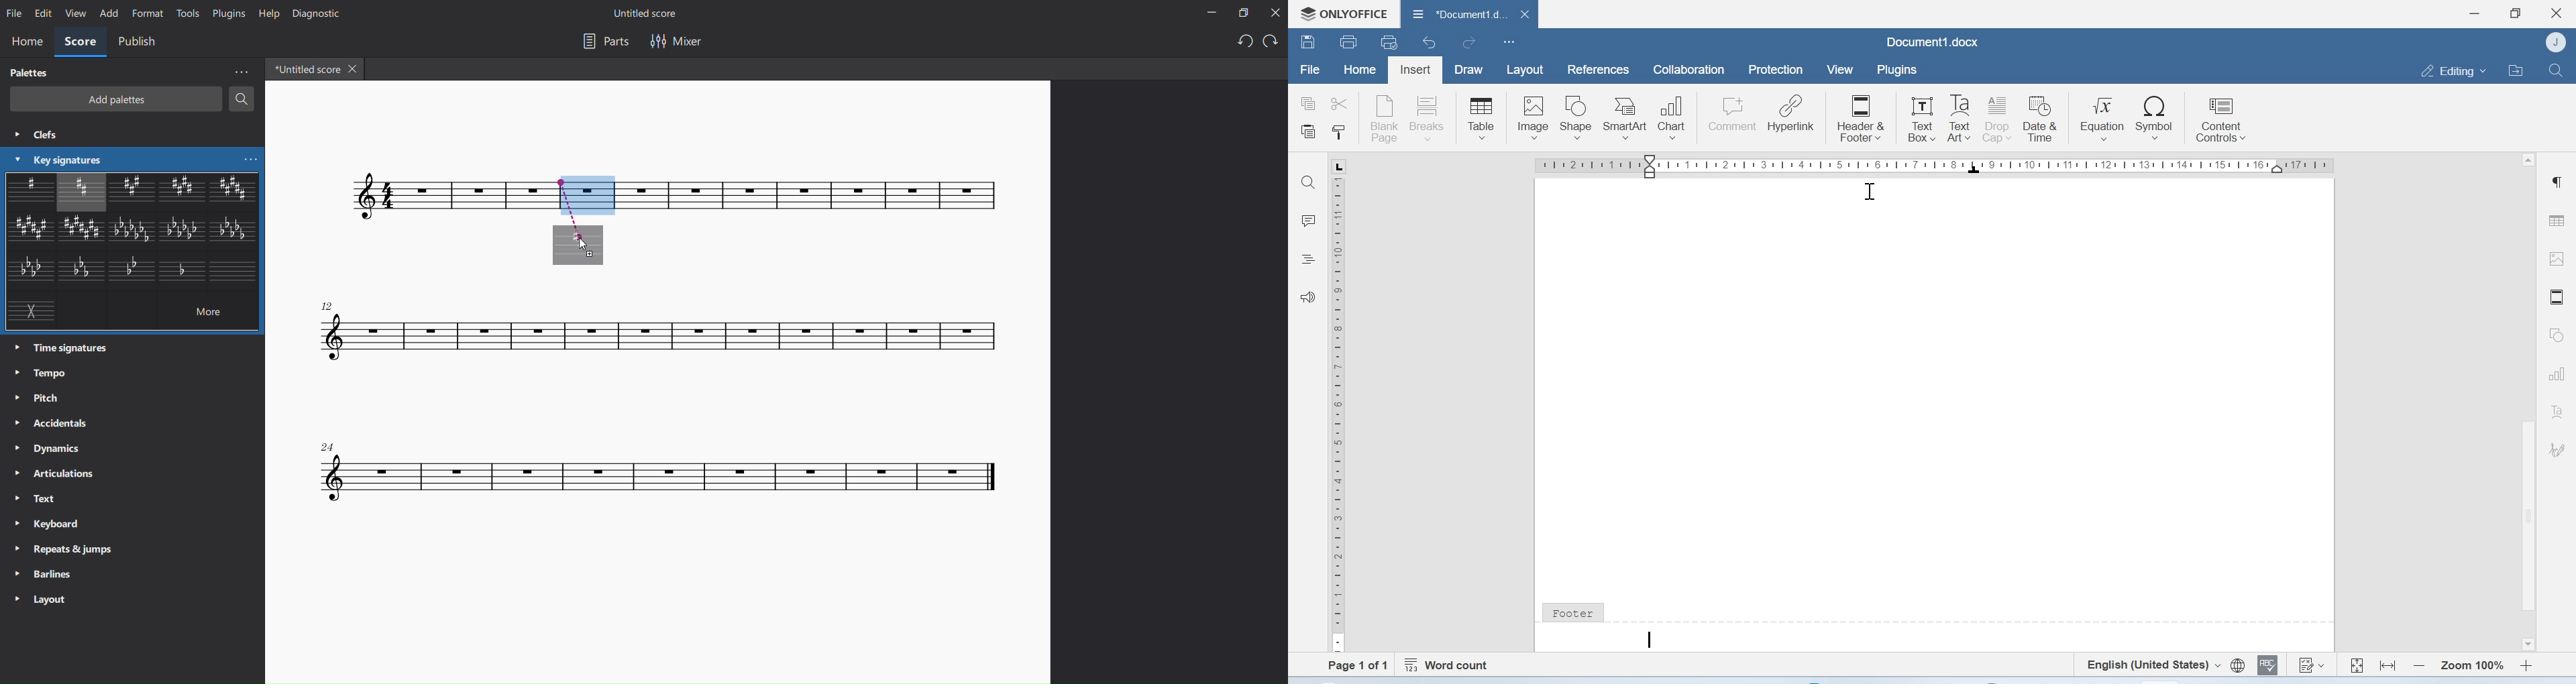 Image resolution: width=2576 pixels, height=700 pixels. Describe the element at coordinates (186, 11) in the screenshot. I see `tools` at that location.